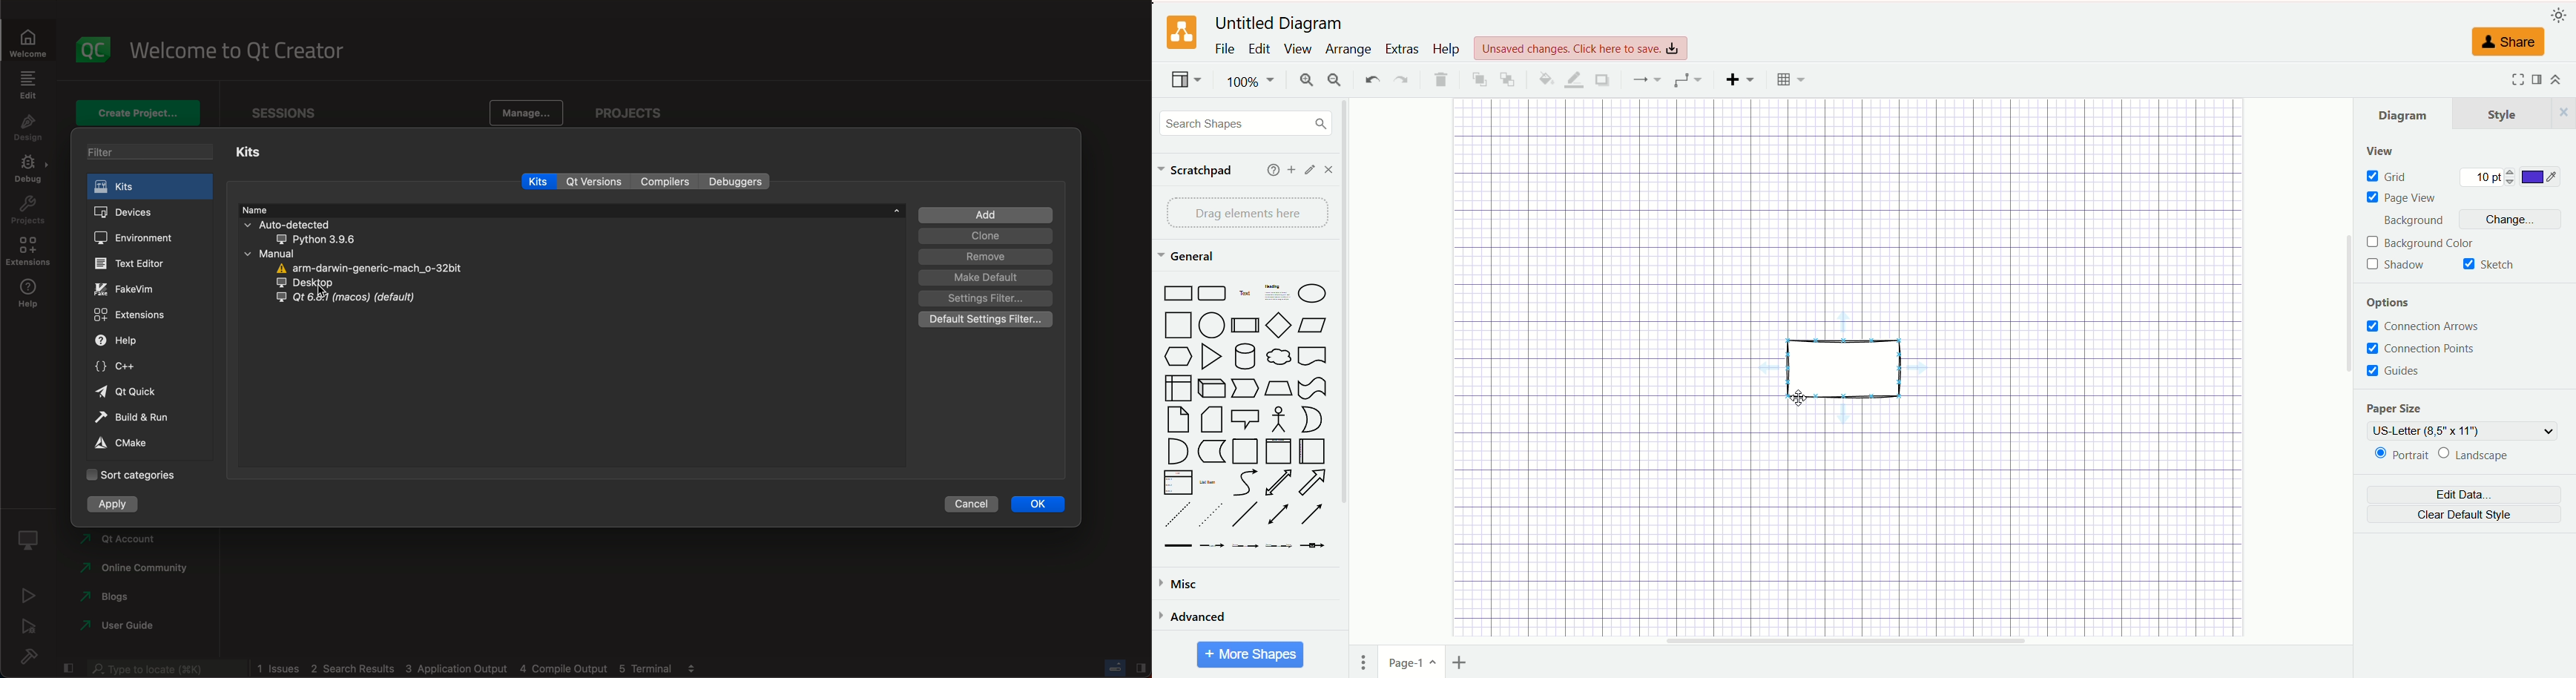  I want to click on view, so click(2381, 151).